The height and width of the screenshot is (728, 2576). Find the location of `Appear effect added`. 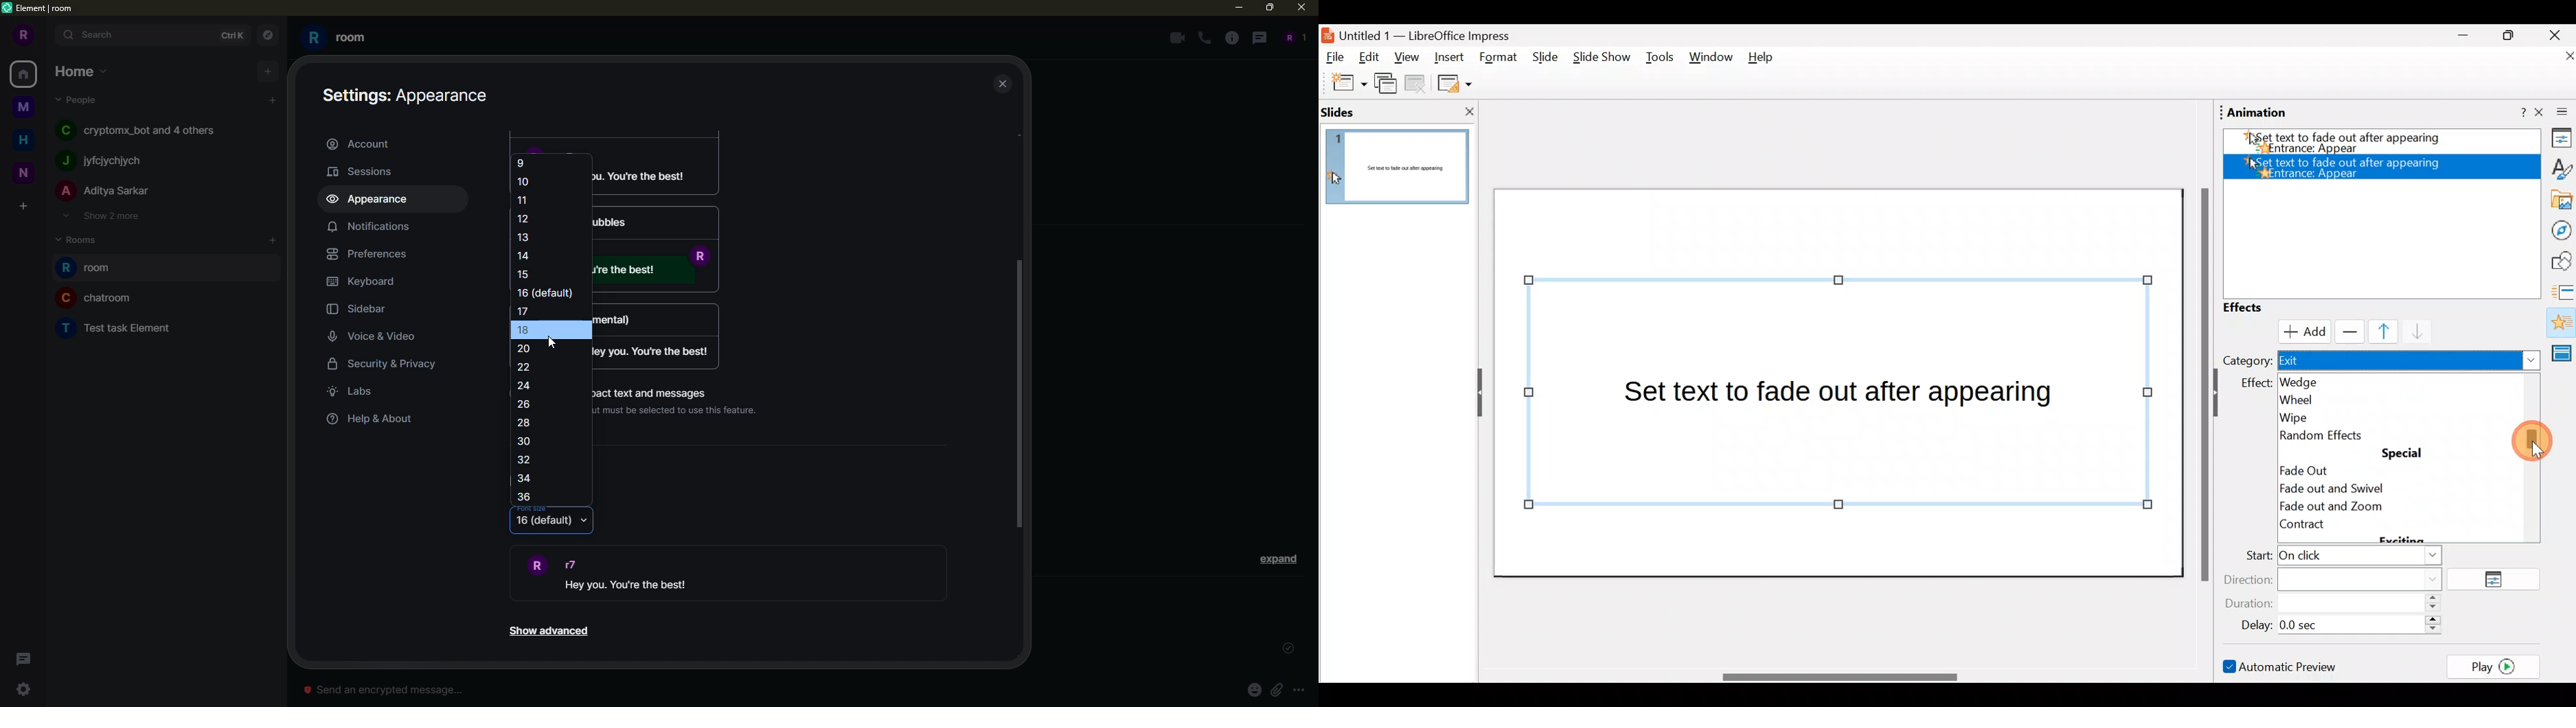

Appear effect added is located at coordinates (2347, 167).